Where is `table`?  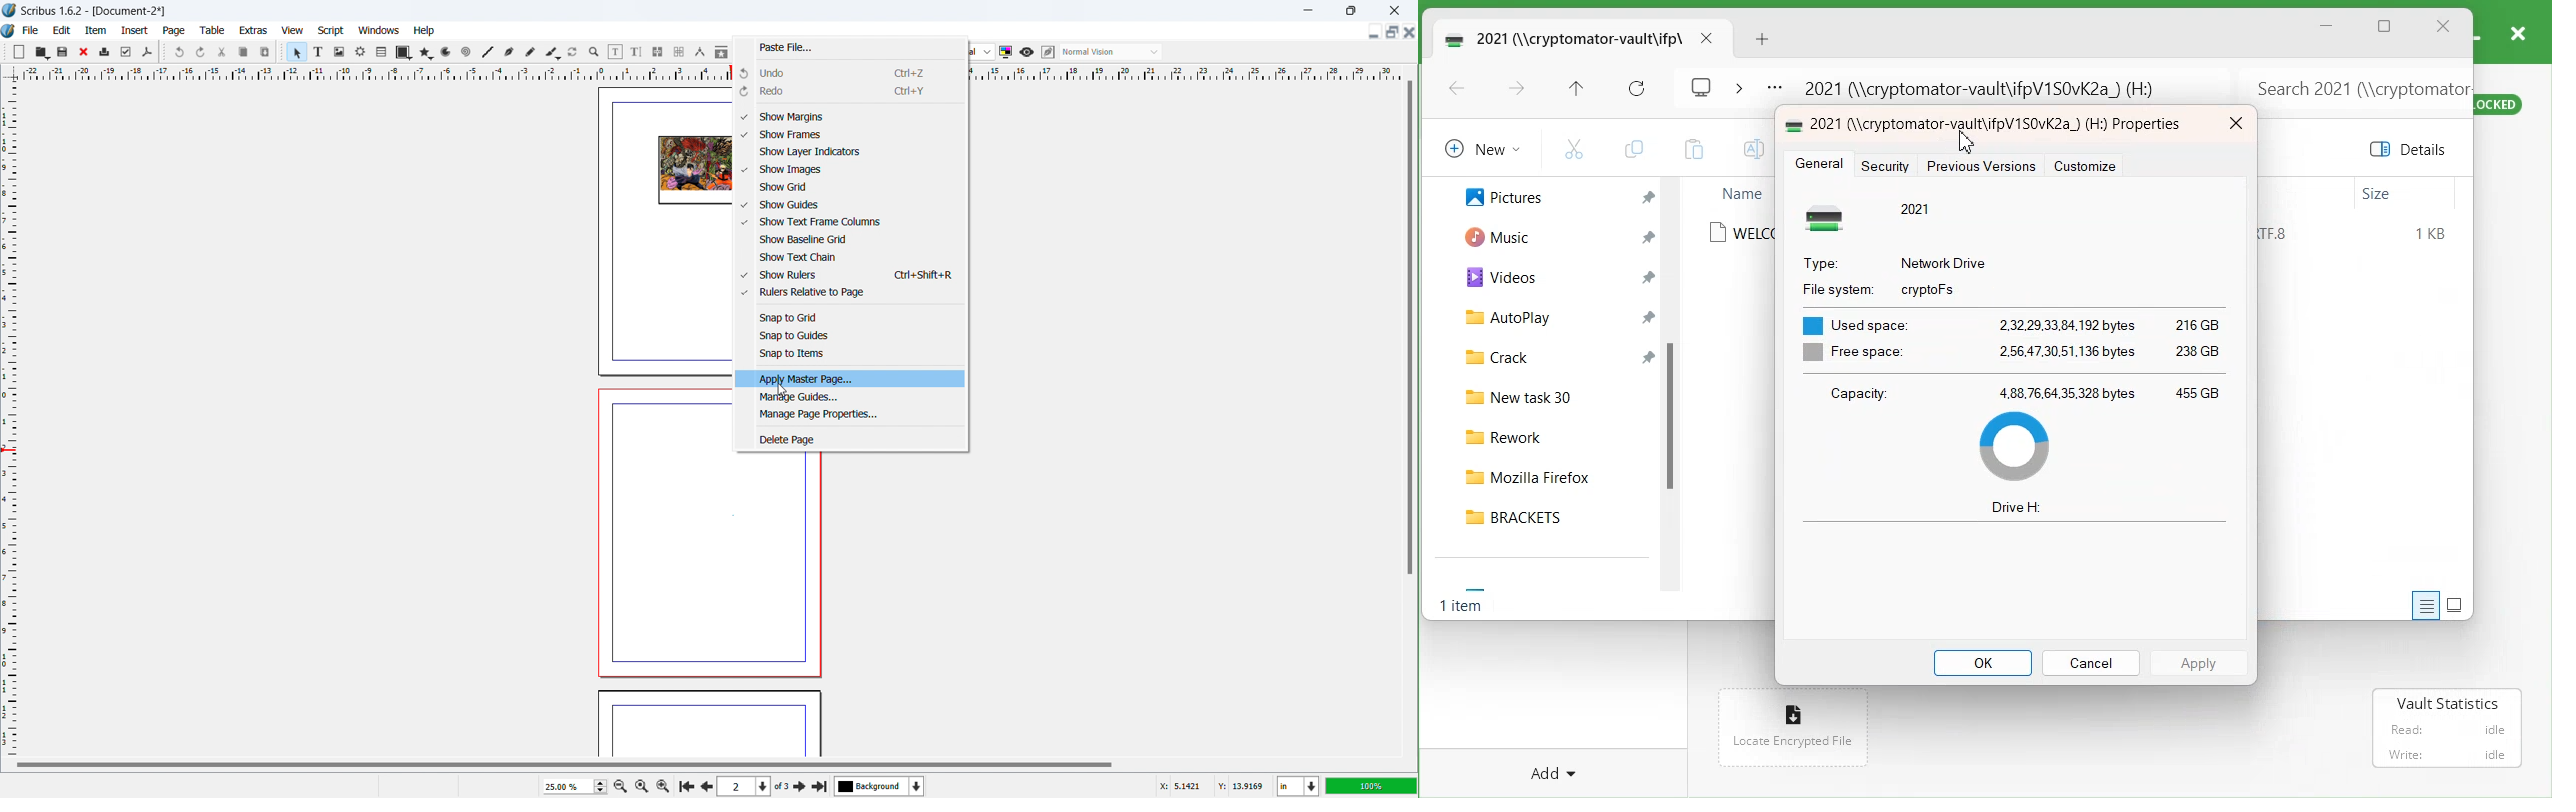
table is located at coordinates (213, 30).